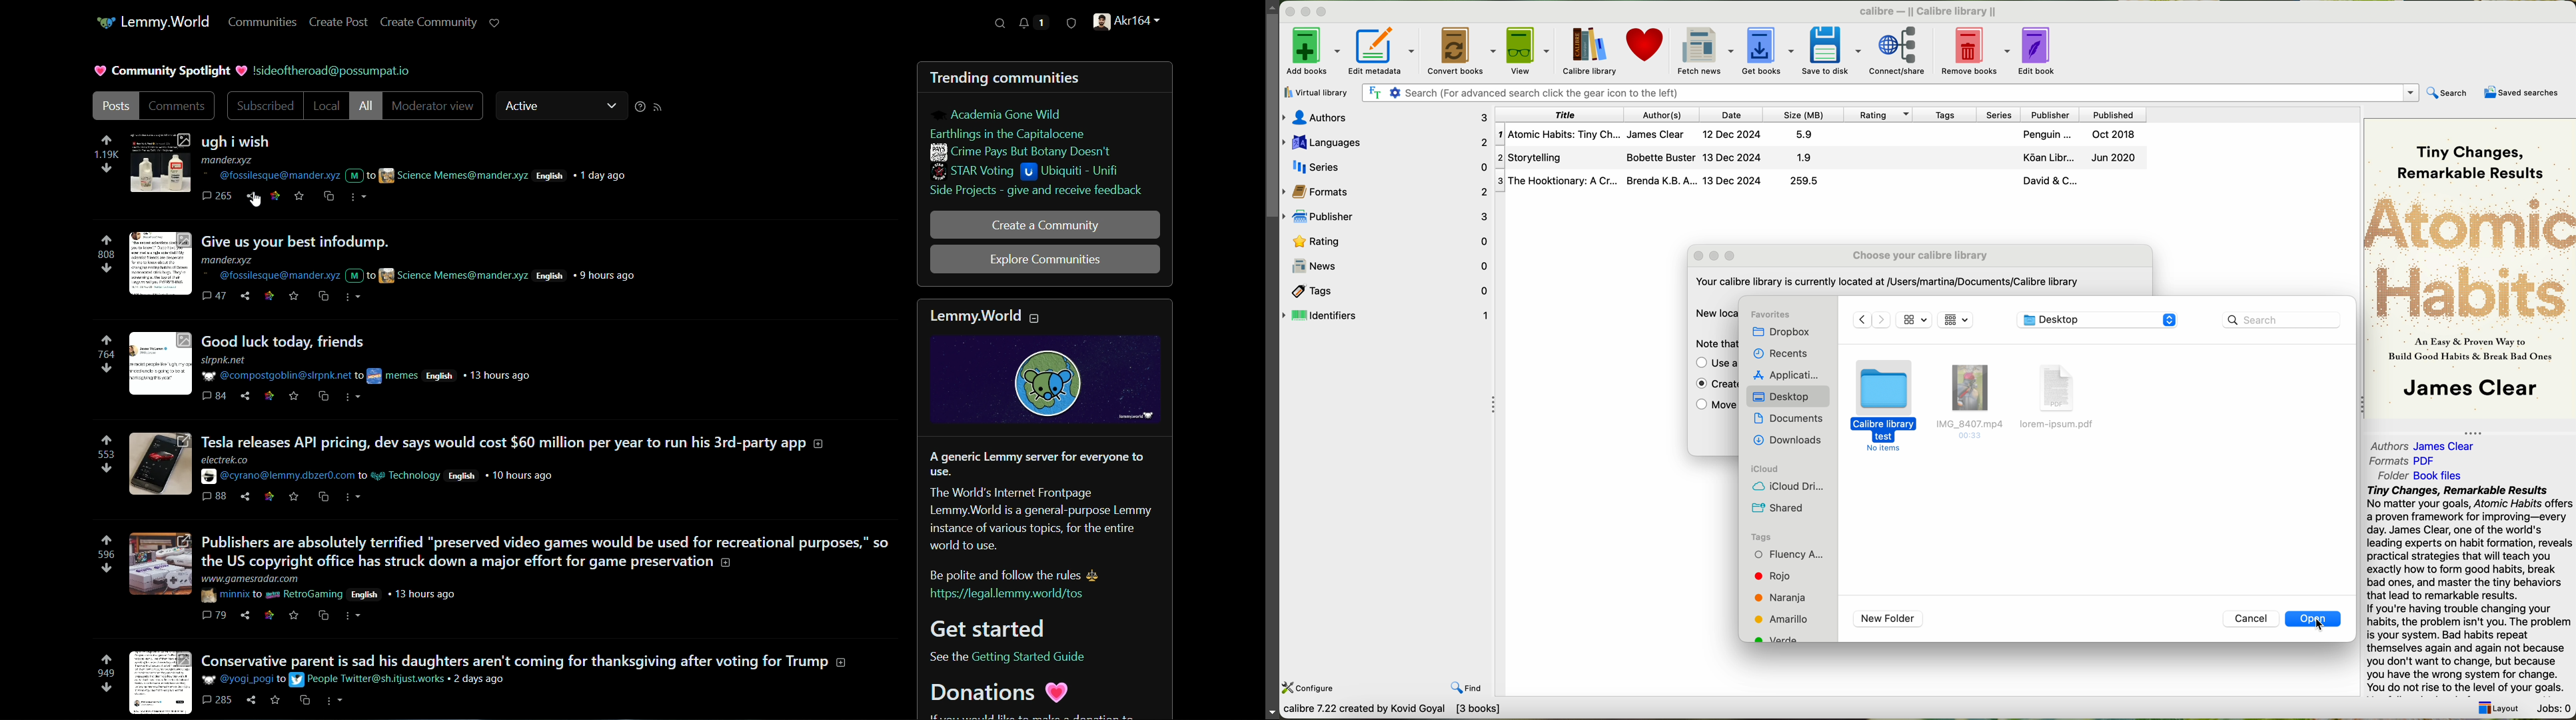 Image resolution: width=2576 pixels, height=728 pixels. What do you see at coordinates (105, 675) in the screenshot?
I see `949` at bounding box center [105, 675].